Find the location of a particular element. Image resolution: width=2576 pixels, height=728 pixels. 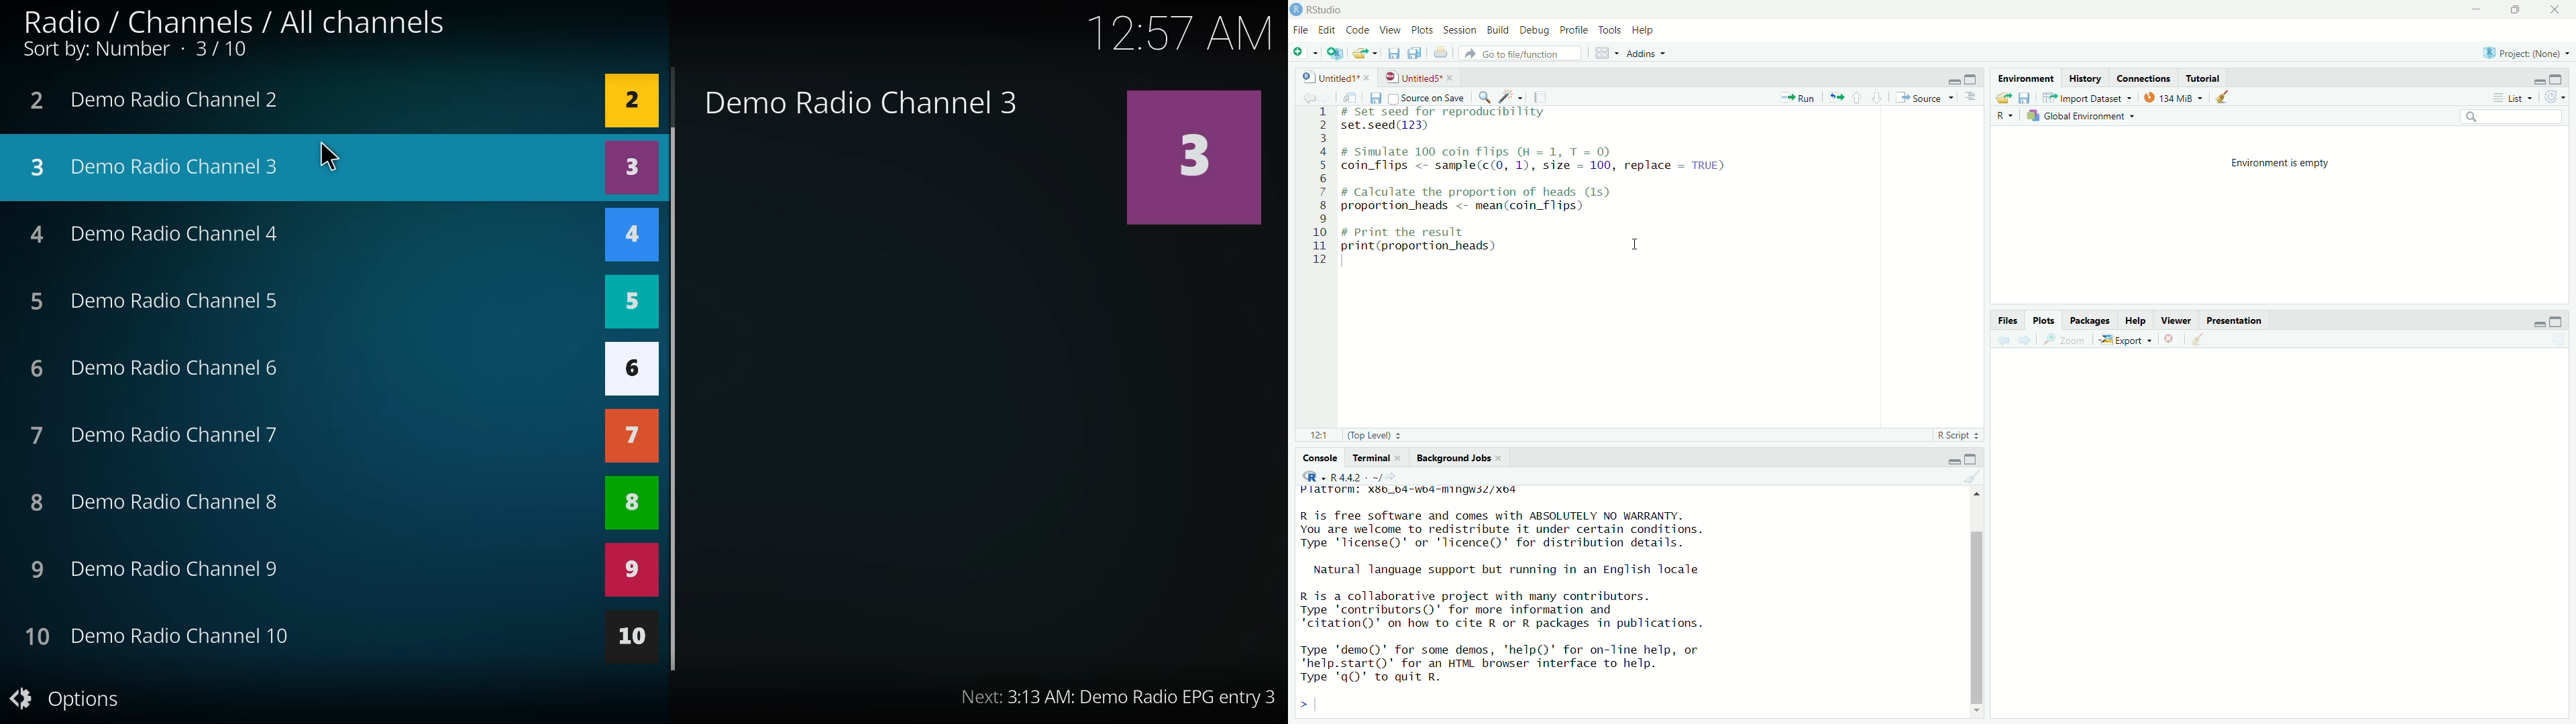

8 Demo Radio Channel 8 is located at coordinates (156, 503).